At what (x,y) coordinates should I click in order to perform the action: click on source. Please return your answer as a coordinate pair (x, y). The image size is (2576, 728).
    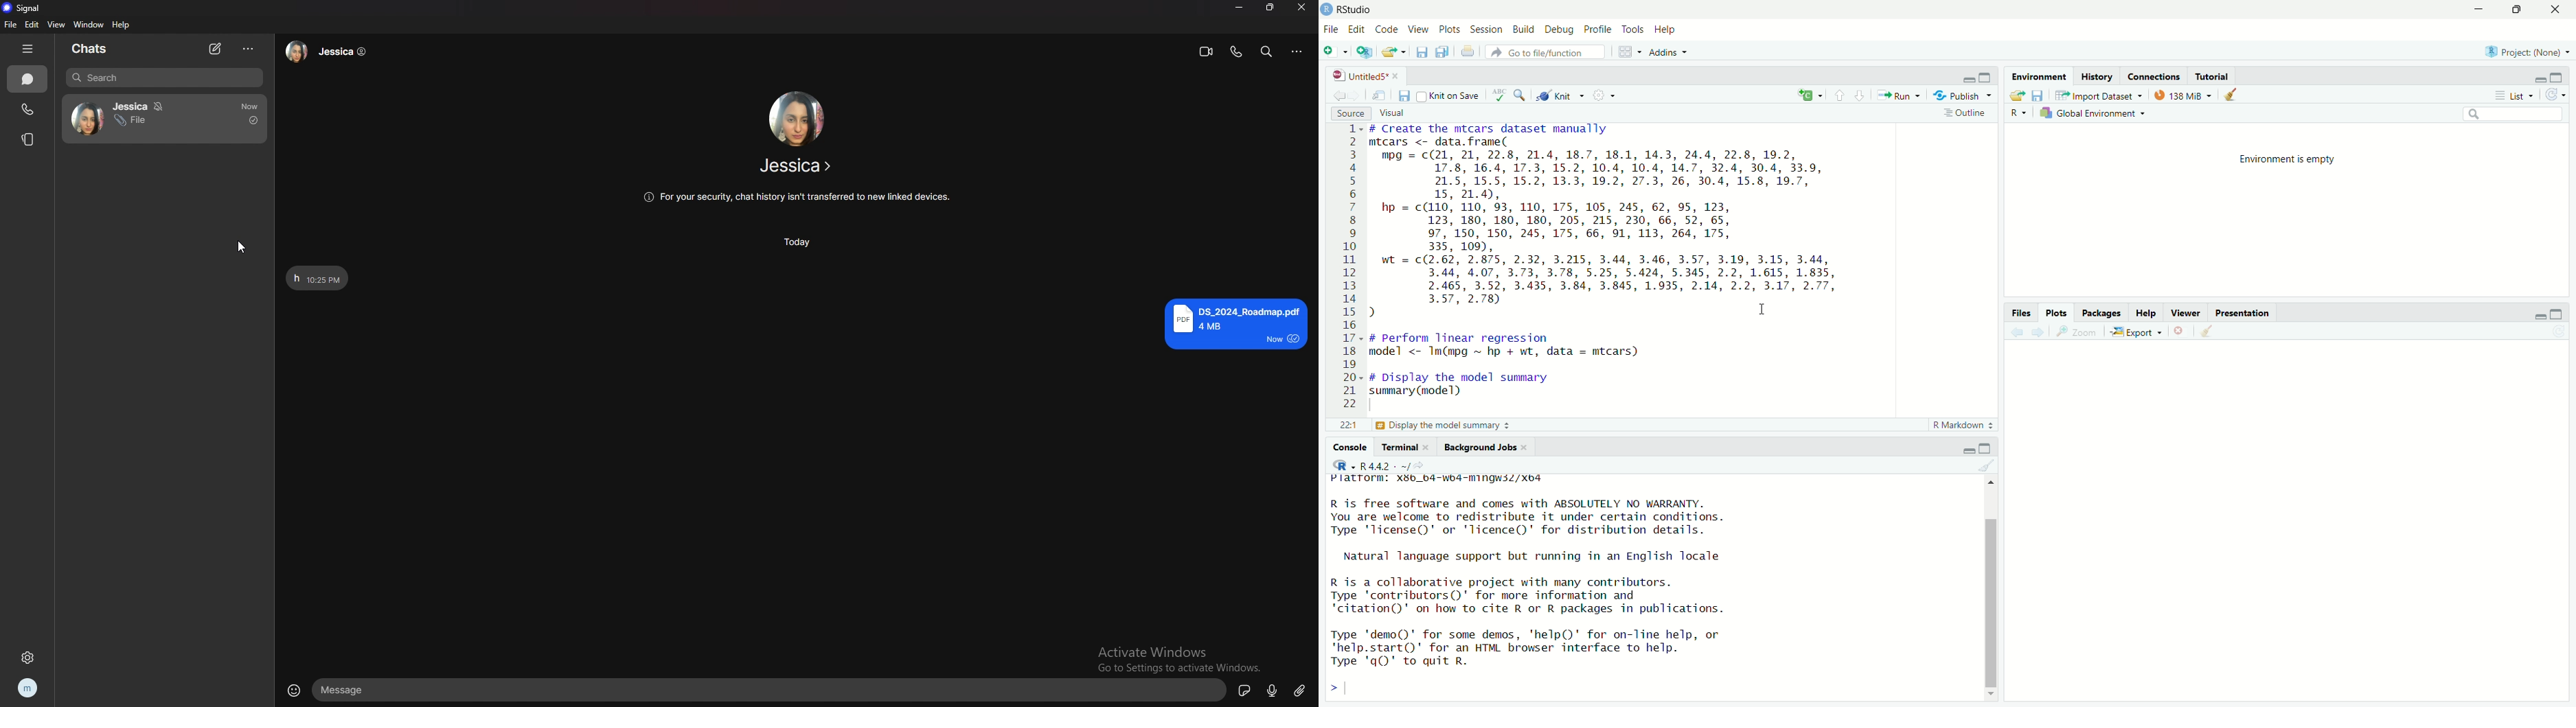
    Looking at the image, I should click on (1349, 115).